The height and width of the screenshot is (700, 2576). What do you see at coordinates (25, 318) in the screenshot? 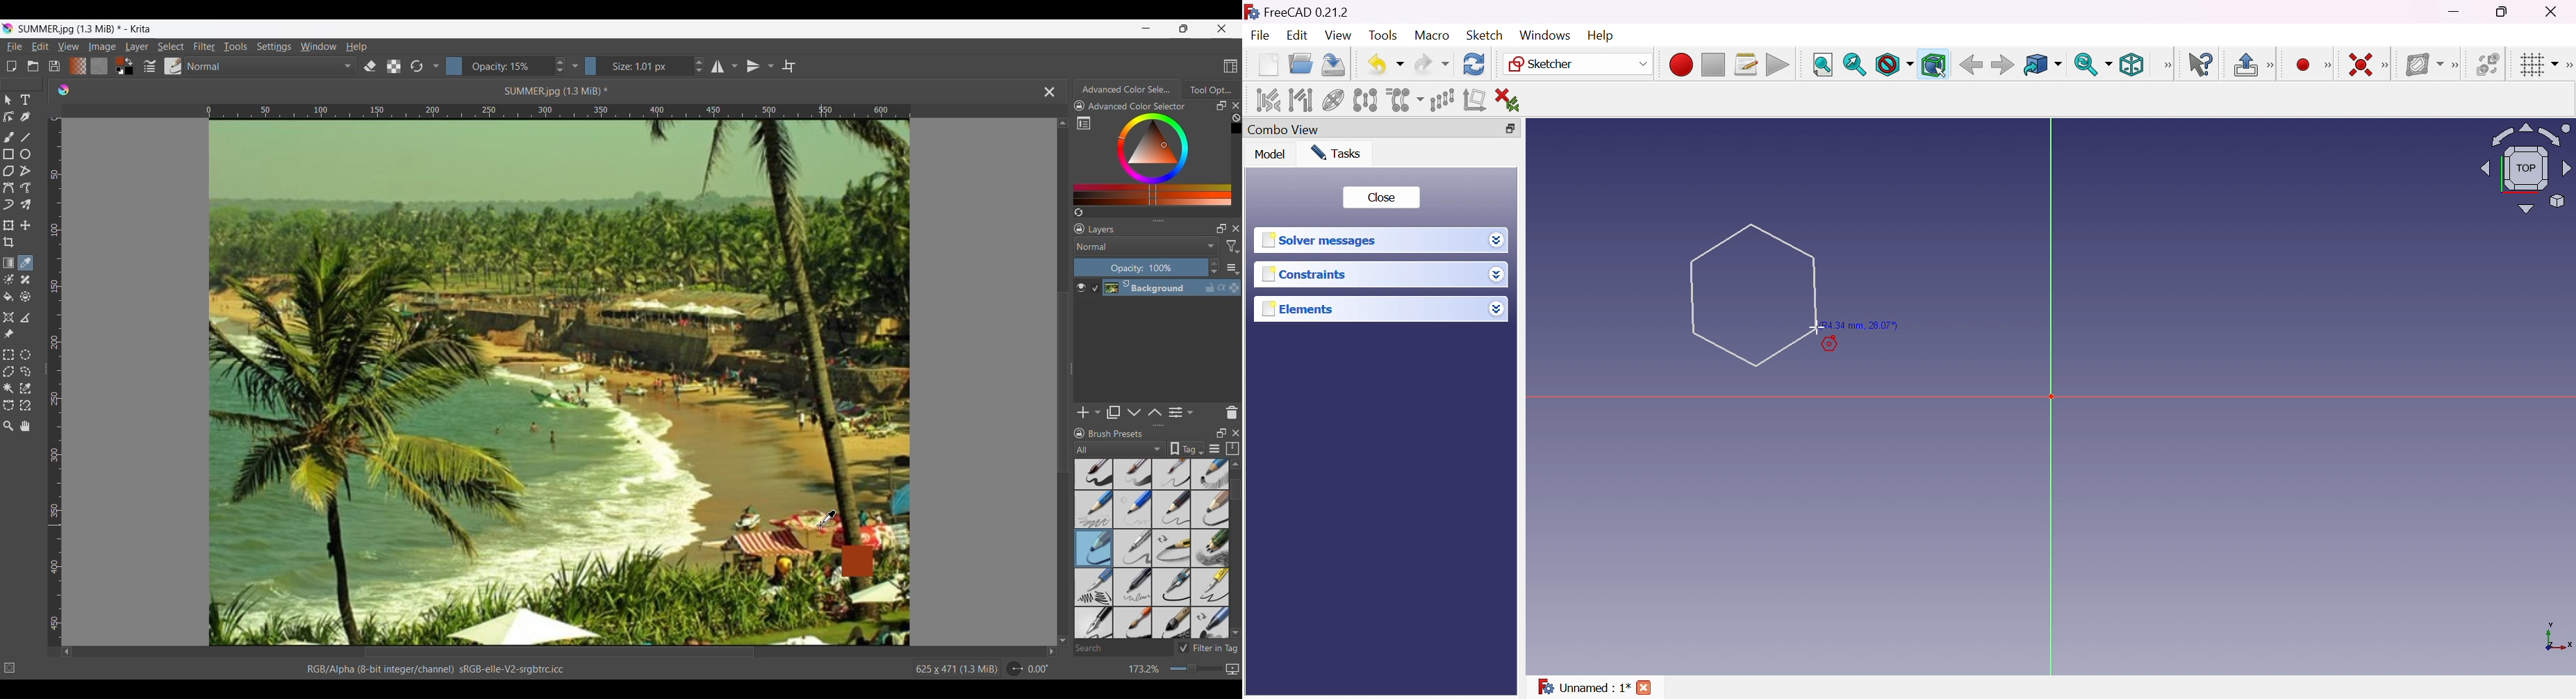
I see `Measure the distance between two points` at bounding box center [25, 318].